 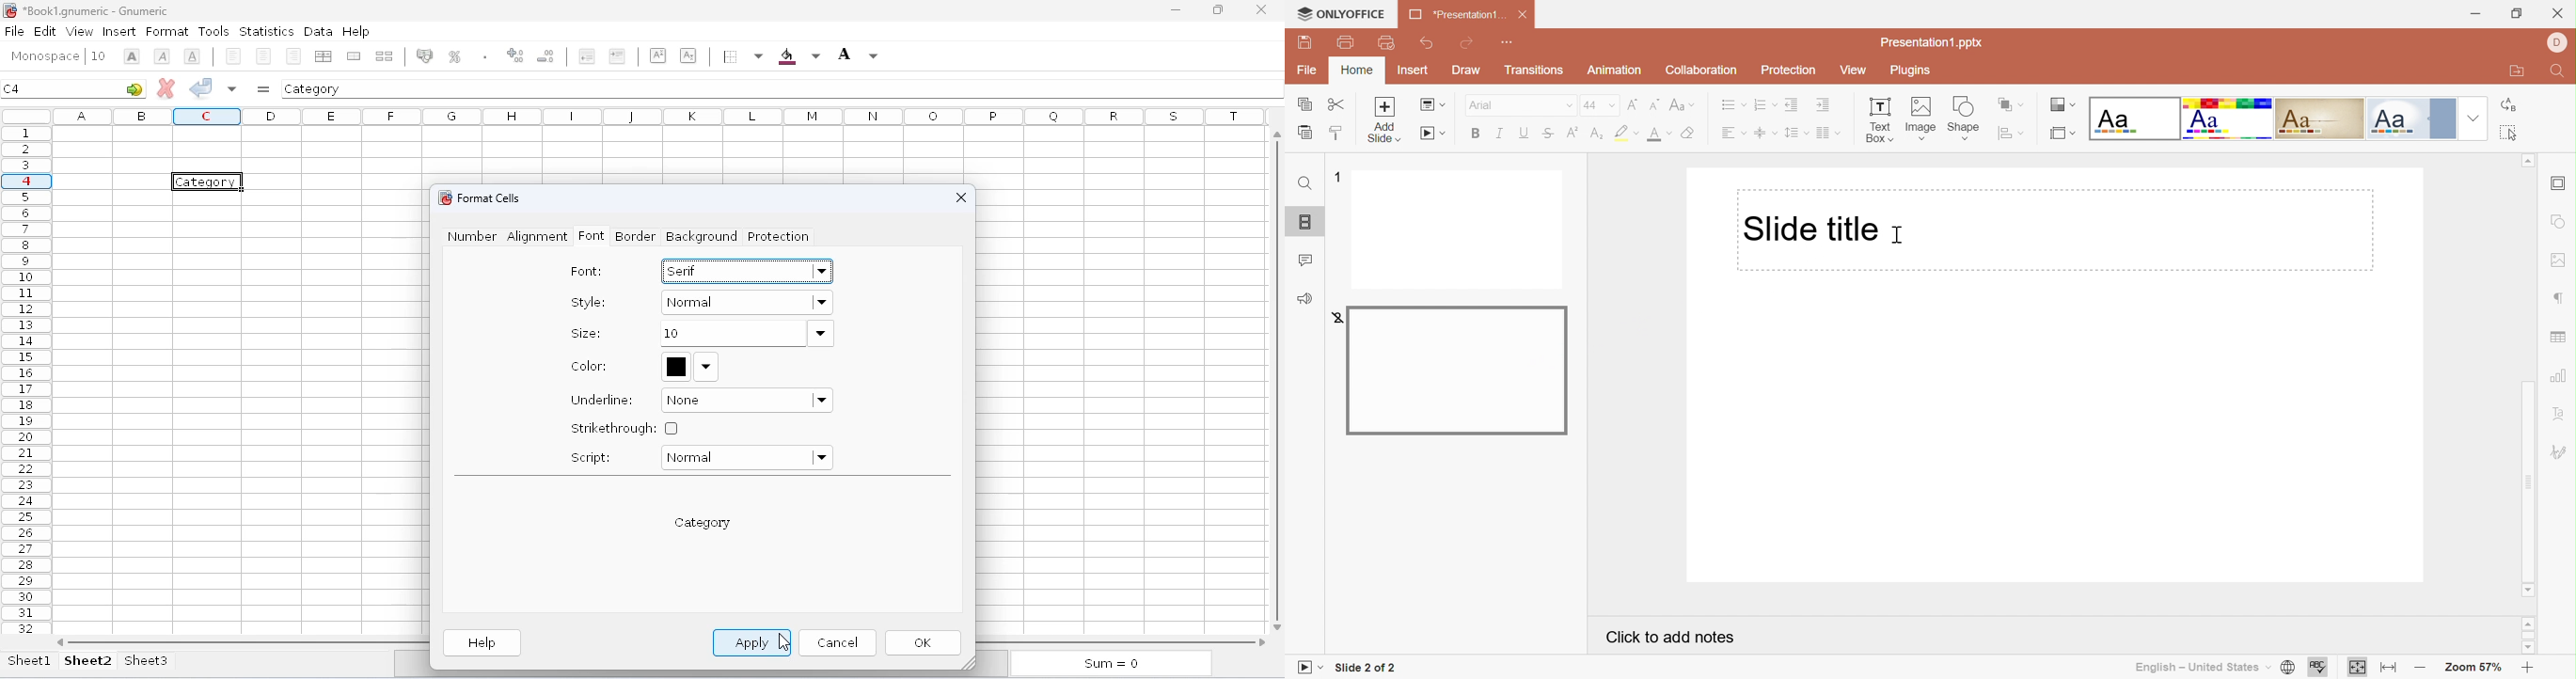 I want to click on Horizontal align, so click(x=1735, y=133).